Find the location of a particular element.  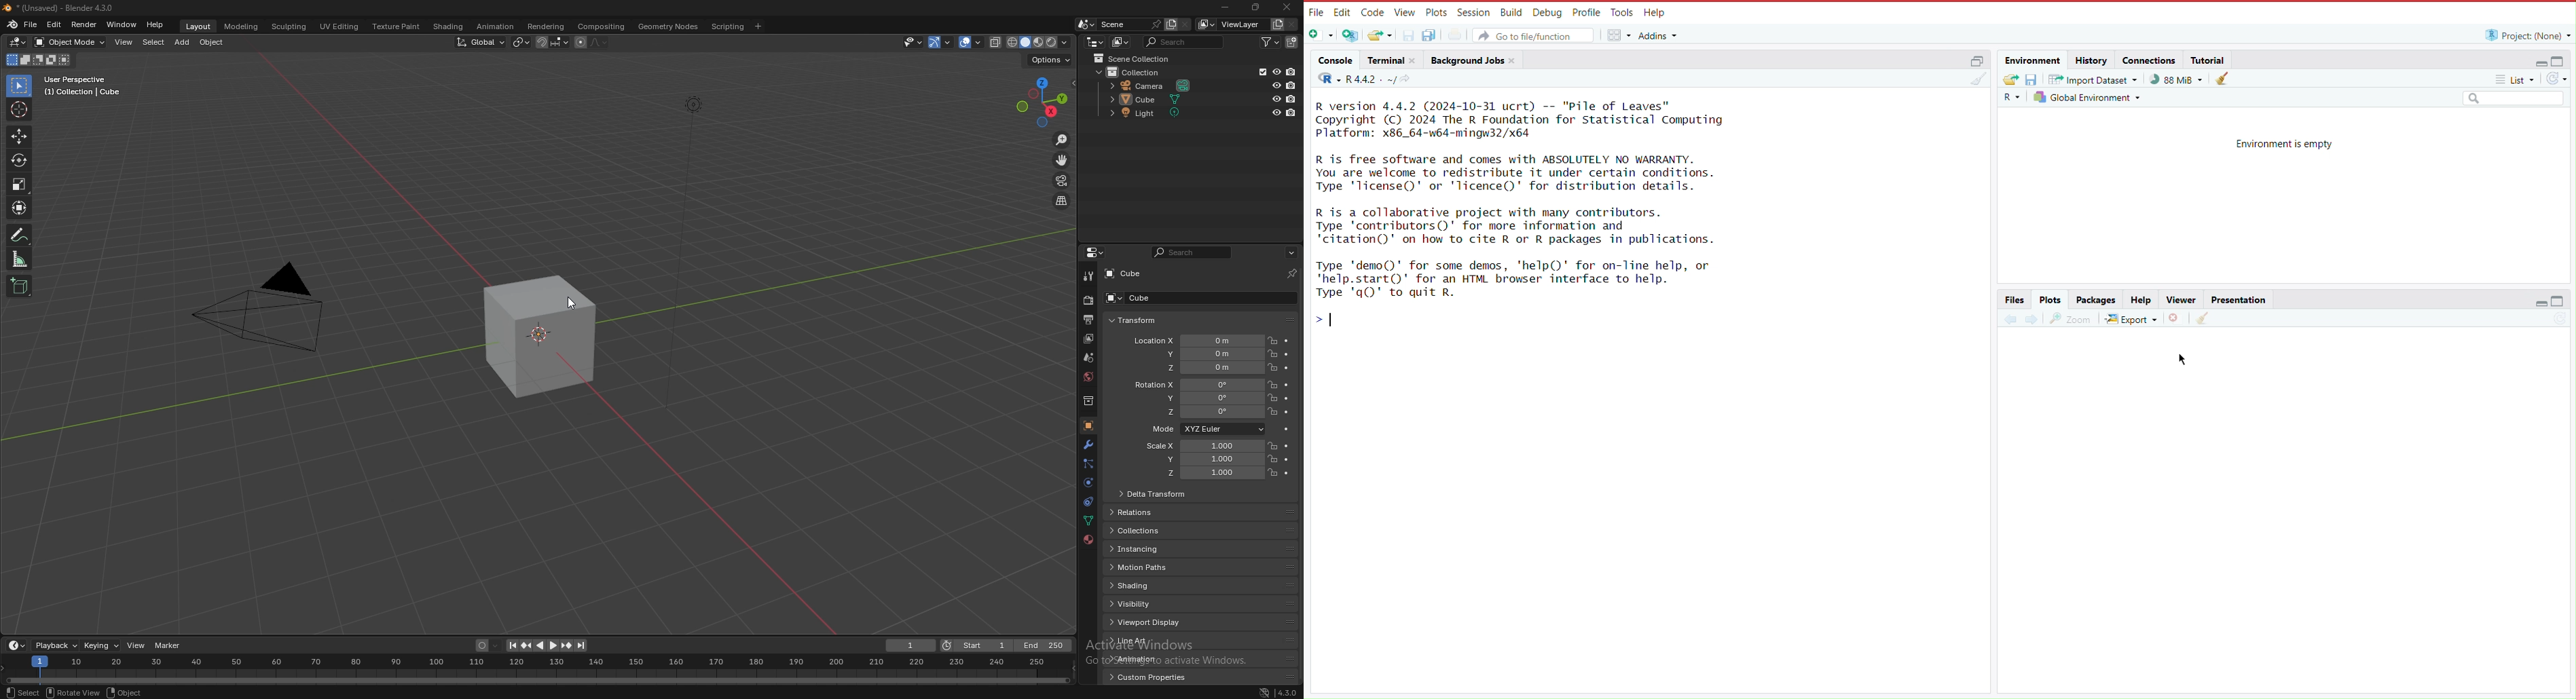

Code is located at coordinates (1372, 13).